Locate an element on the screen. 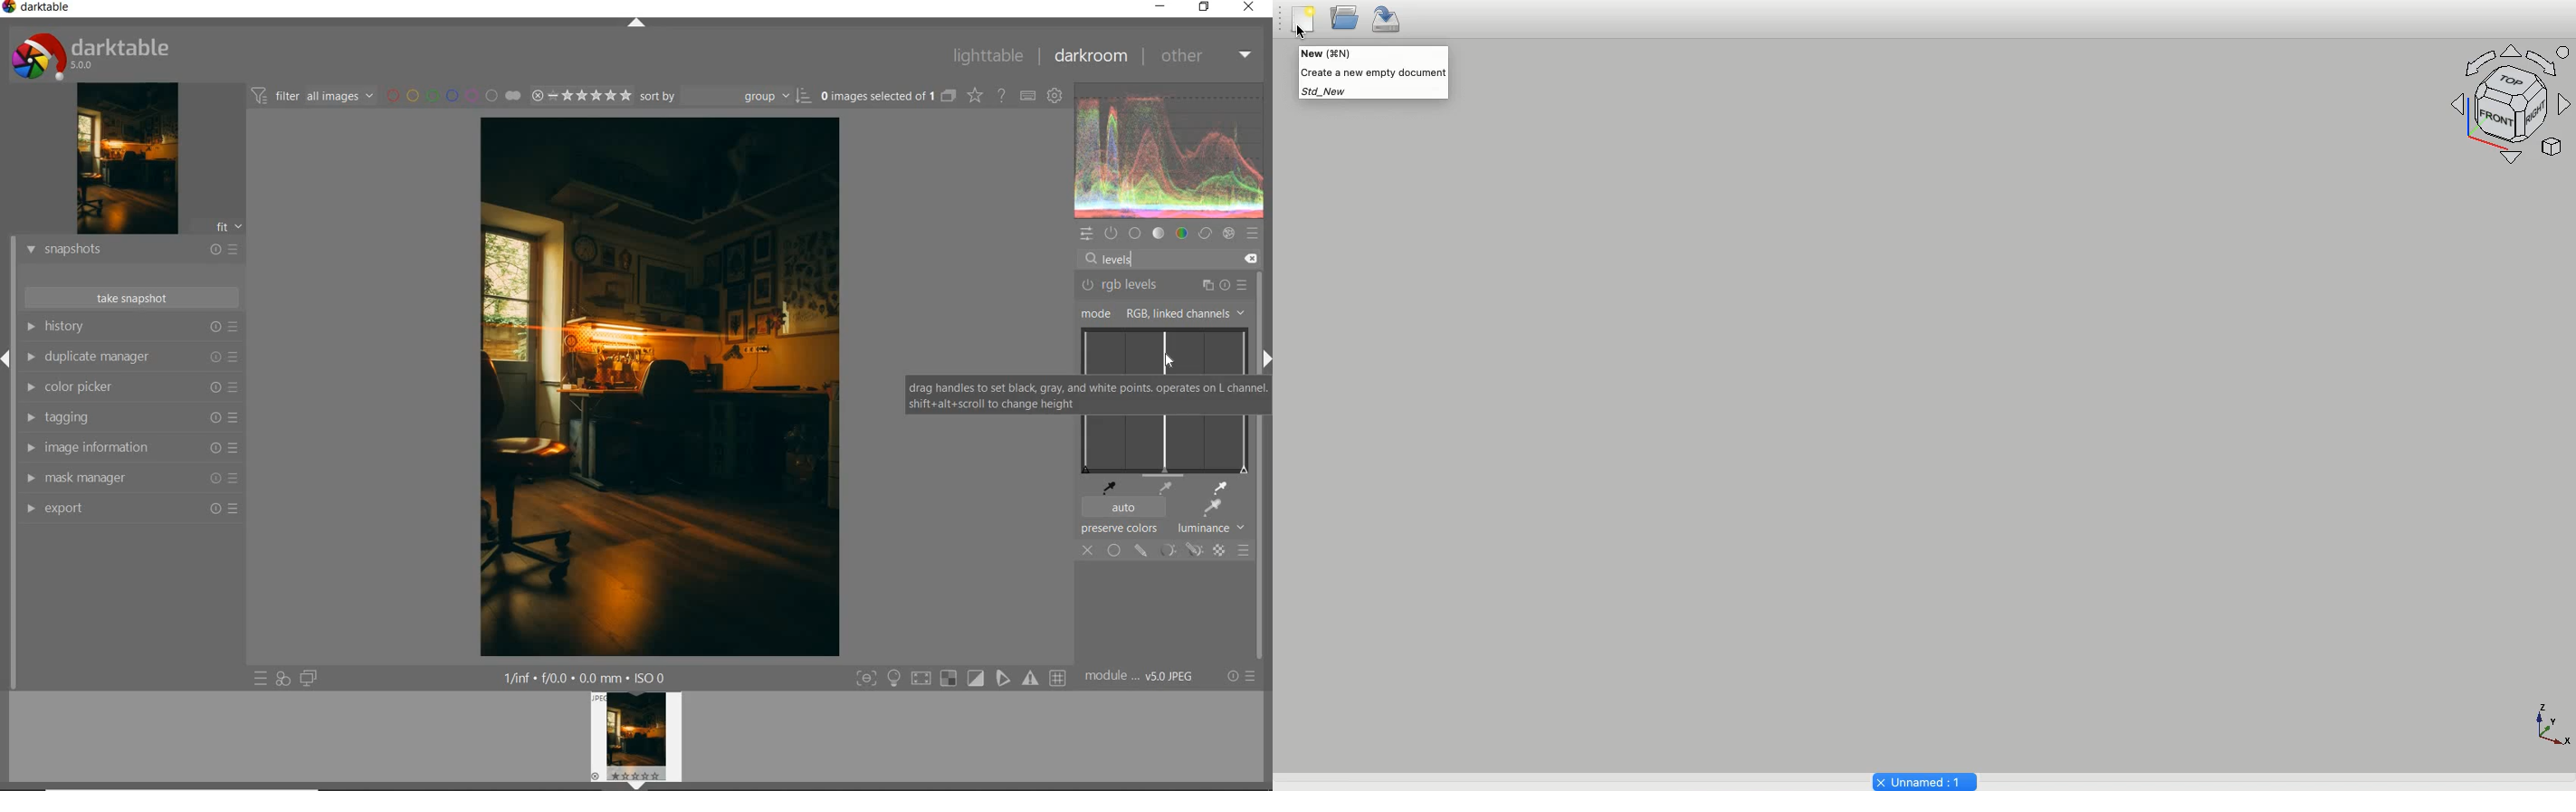  tone is located at coordinates (1159, 233).